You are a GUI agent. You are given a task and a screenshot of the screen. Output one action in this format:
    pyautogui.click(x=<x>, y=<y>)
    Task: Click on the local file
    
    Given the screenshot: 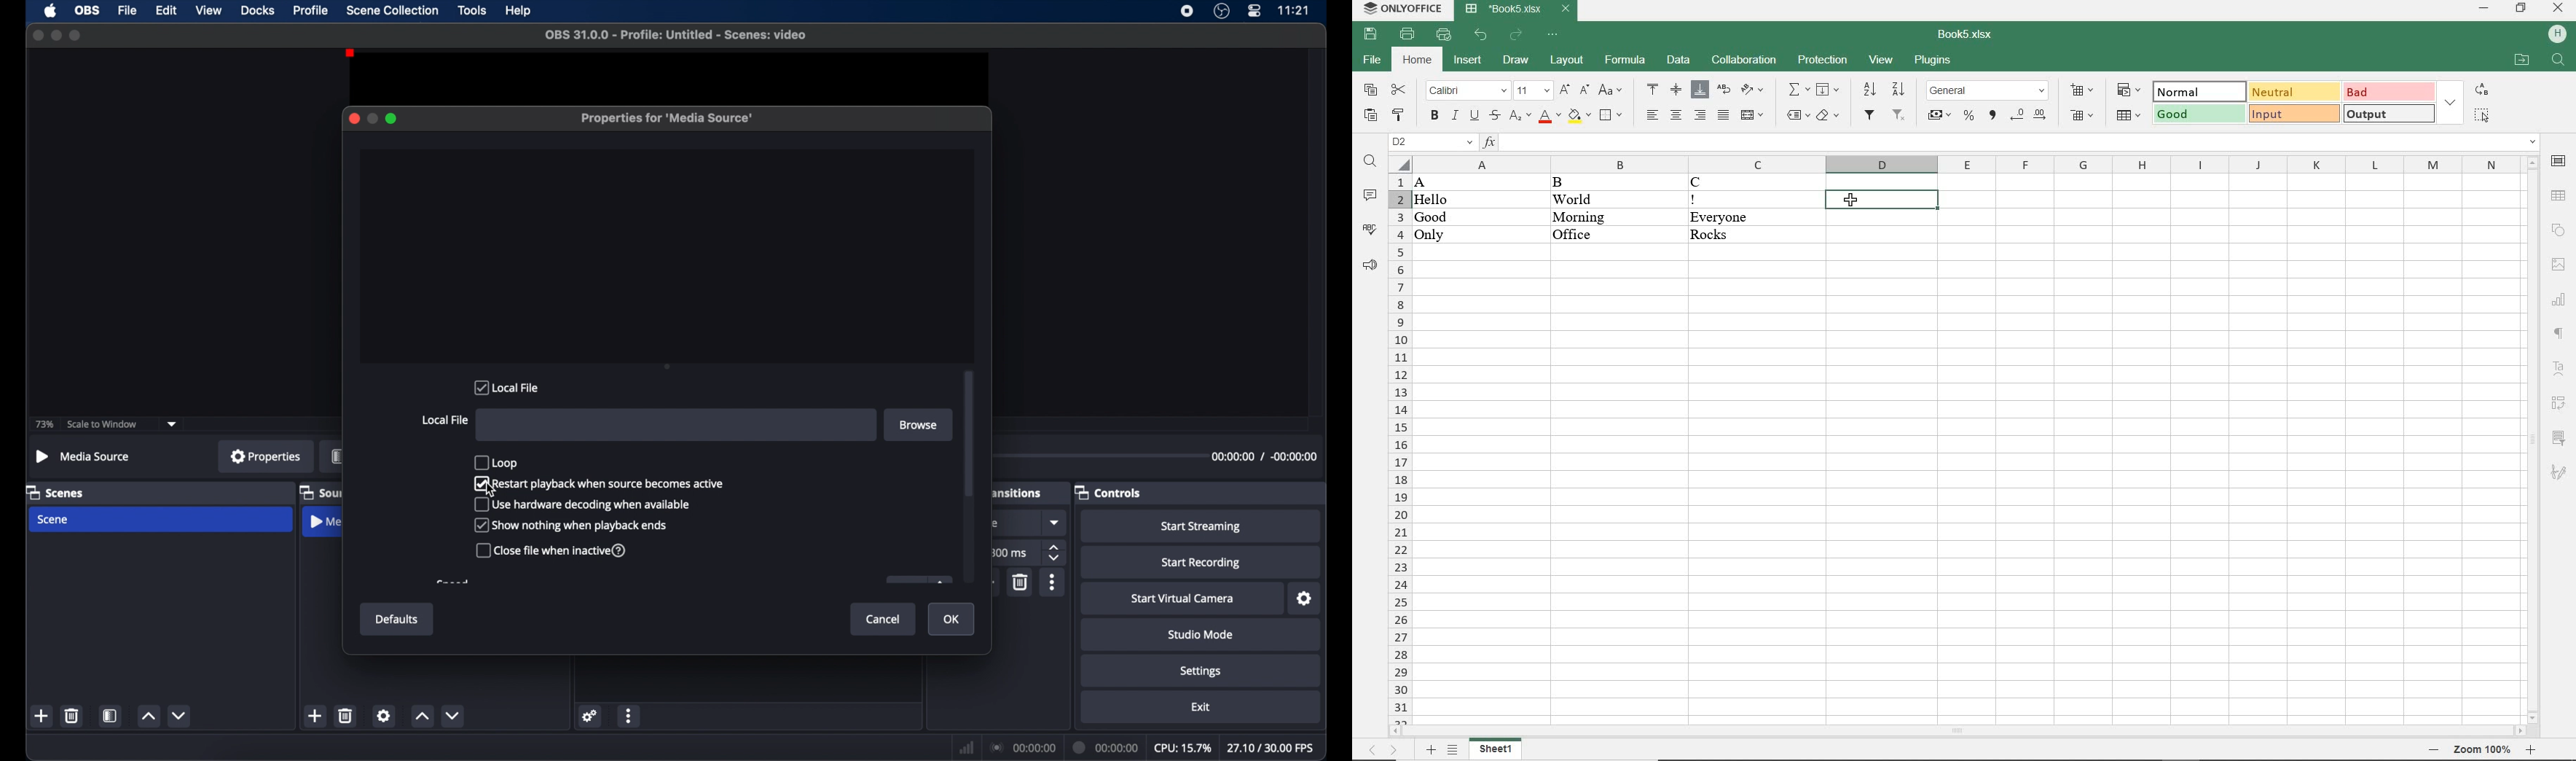 What is the action you would take?
    pyautogui.click(x=506, y=387)
    